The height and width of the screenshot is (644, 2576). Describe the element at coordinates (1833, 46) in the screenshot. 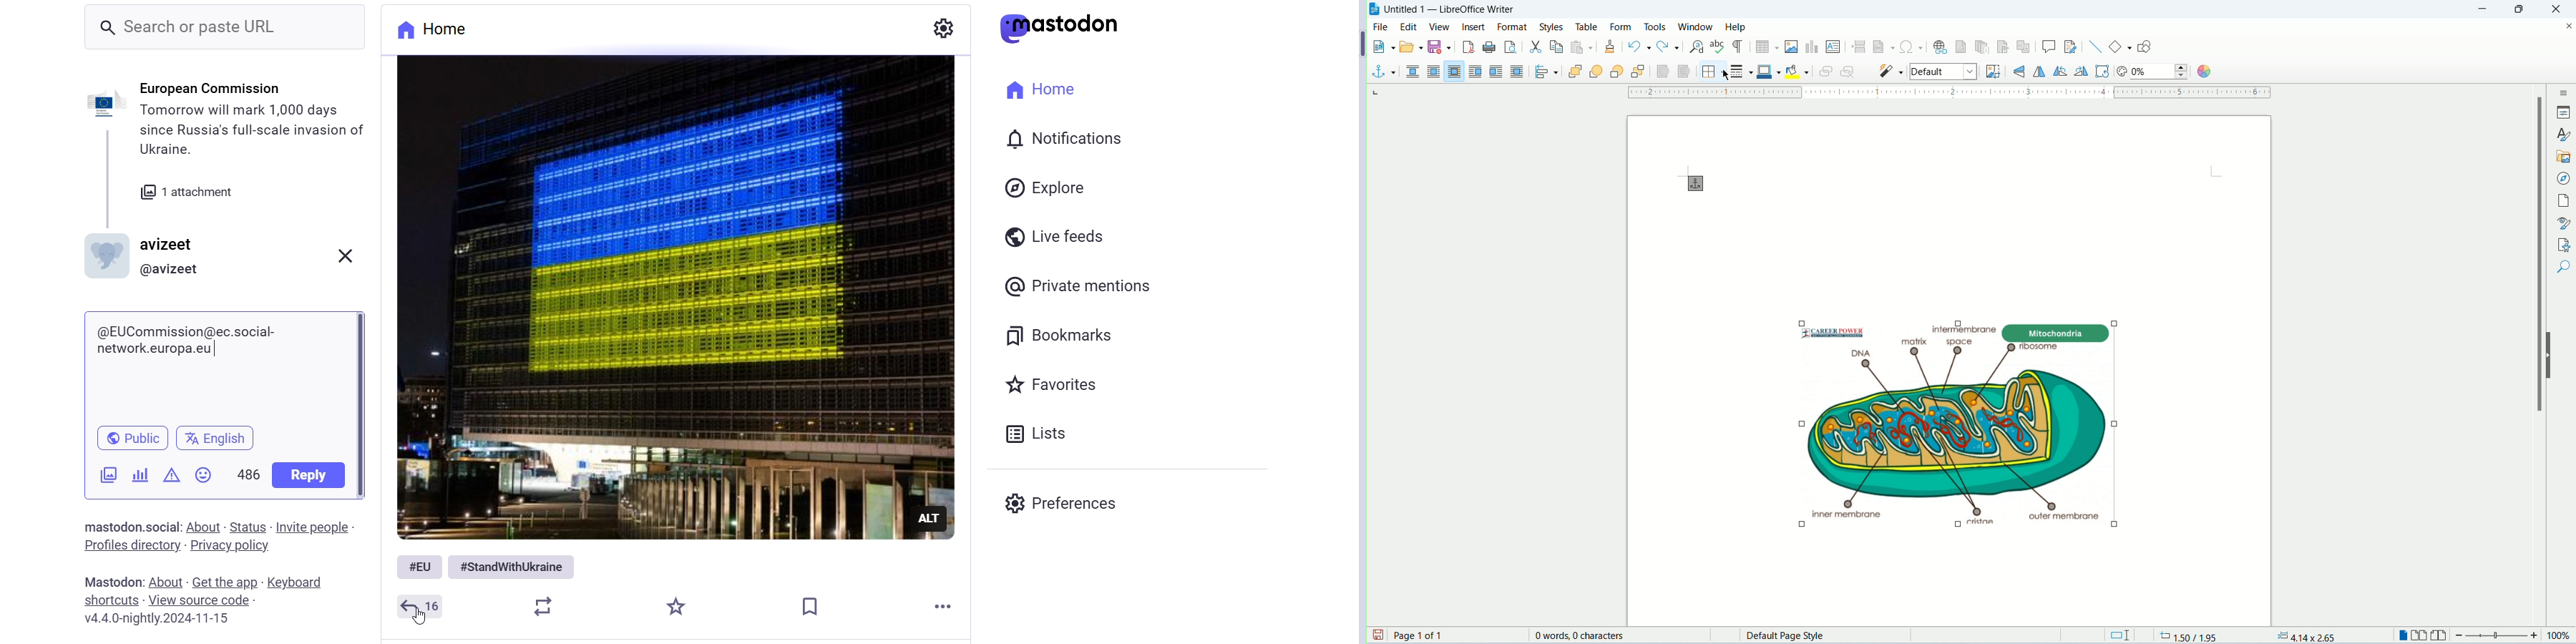

I see `insert text box` at that location.